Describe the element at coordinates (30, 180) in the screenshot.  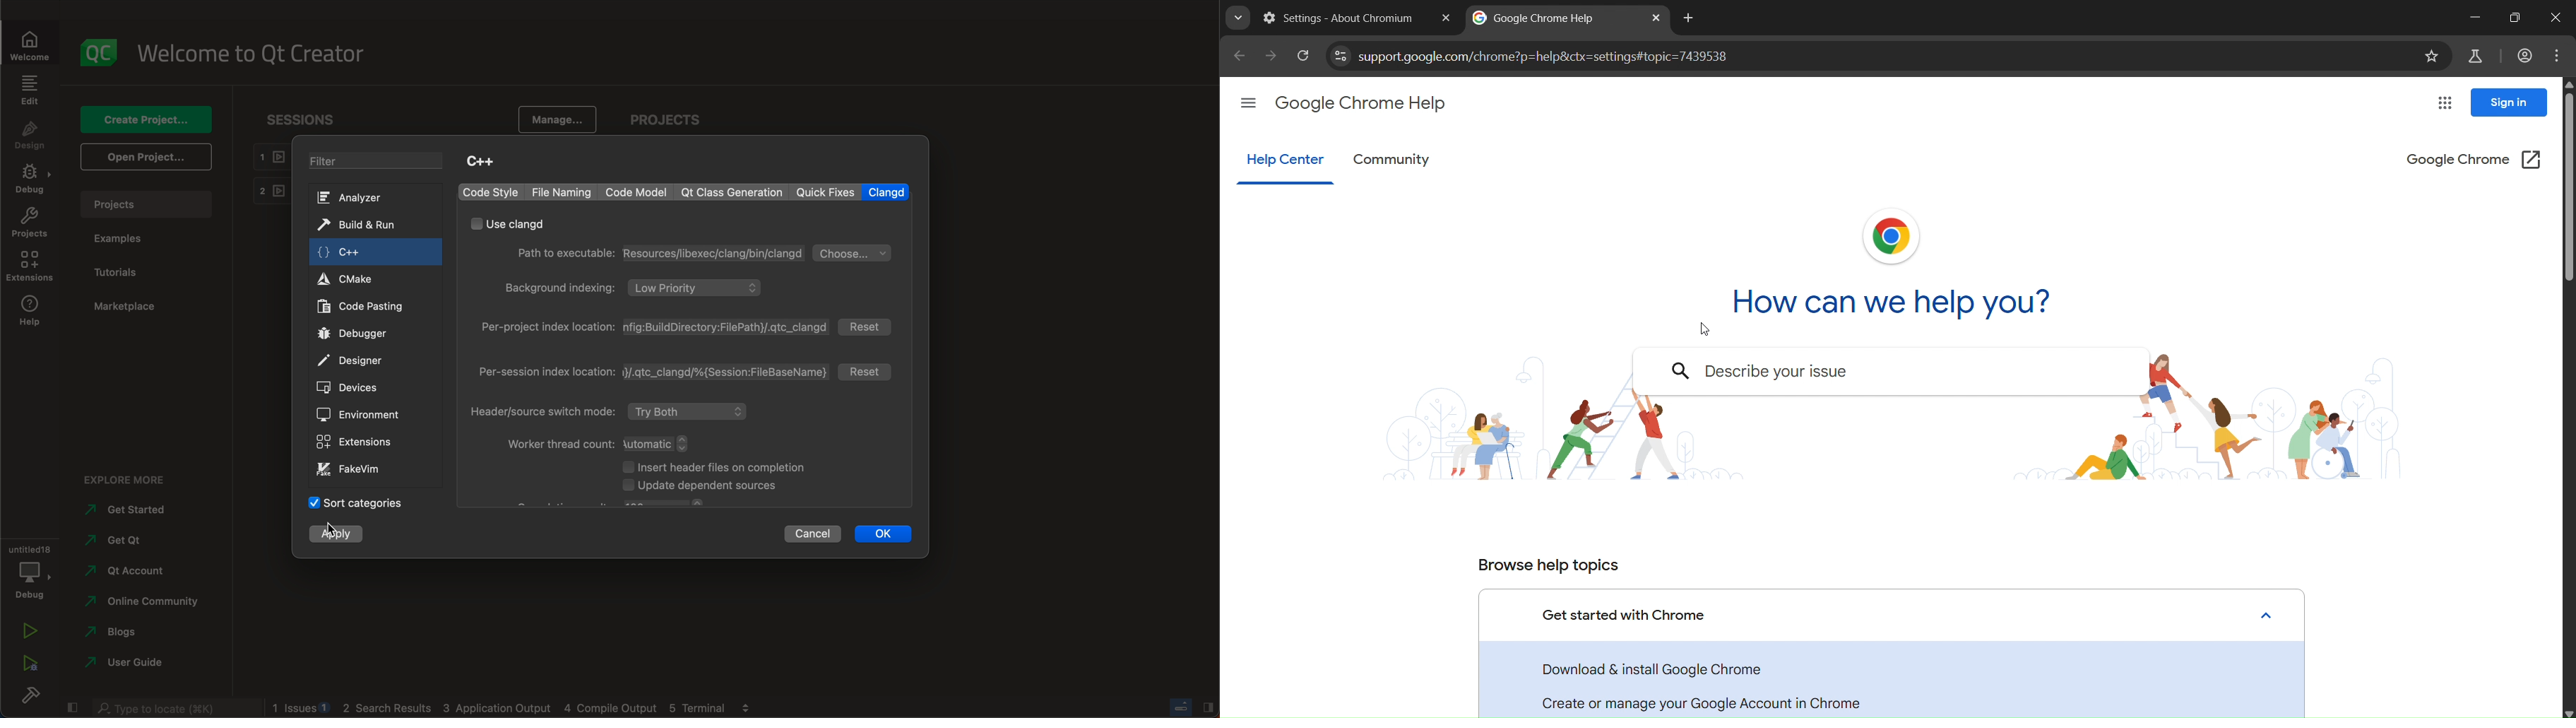
I see `debug` at that location.